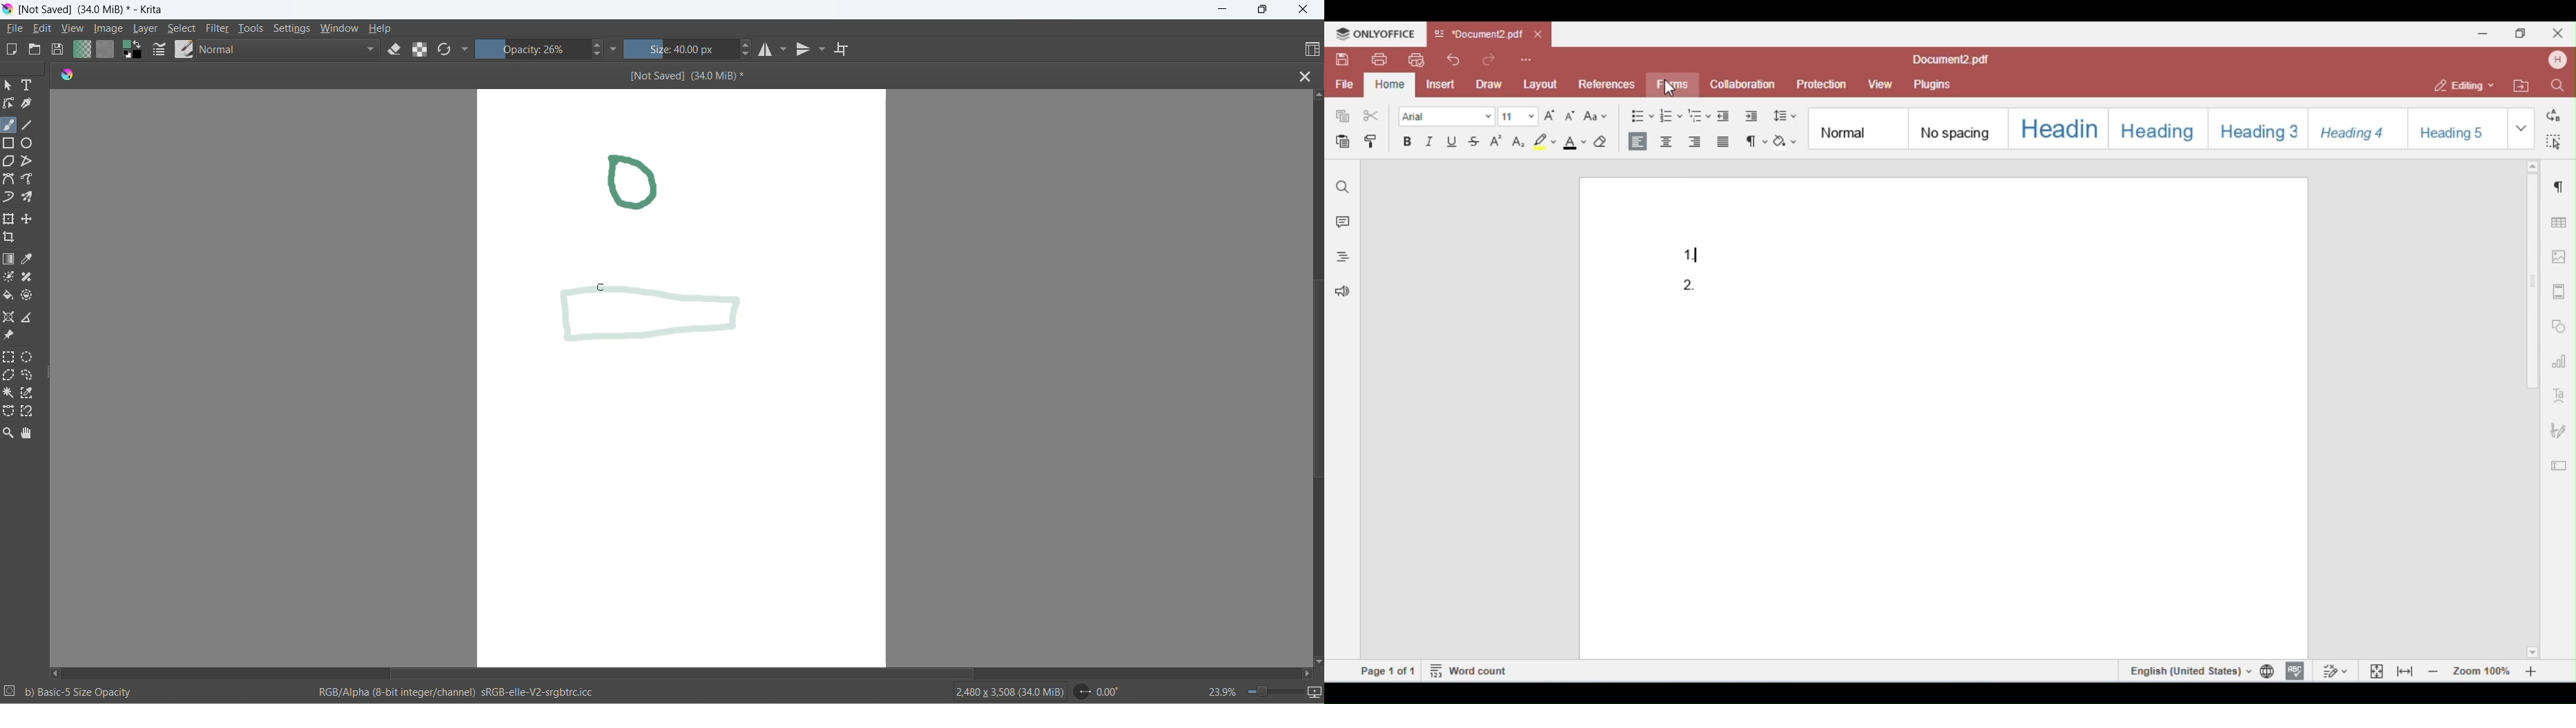 Image resolution: width=2576 pixels, height=728 pixels. Describe the element at coordinates (748, 57) in the screenshot. I see `size decrease button` at that location.